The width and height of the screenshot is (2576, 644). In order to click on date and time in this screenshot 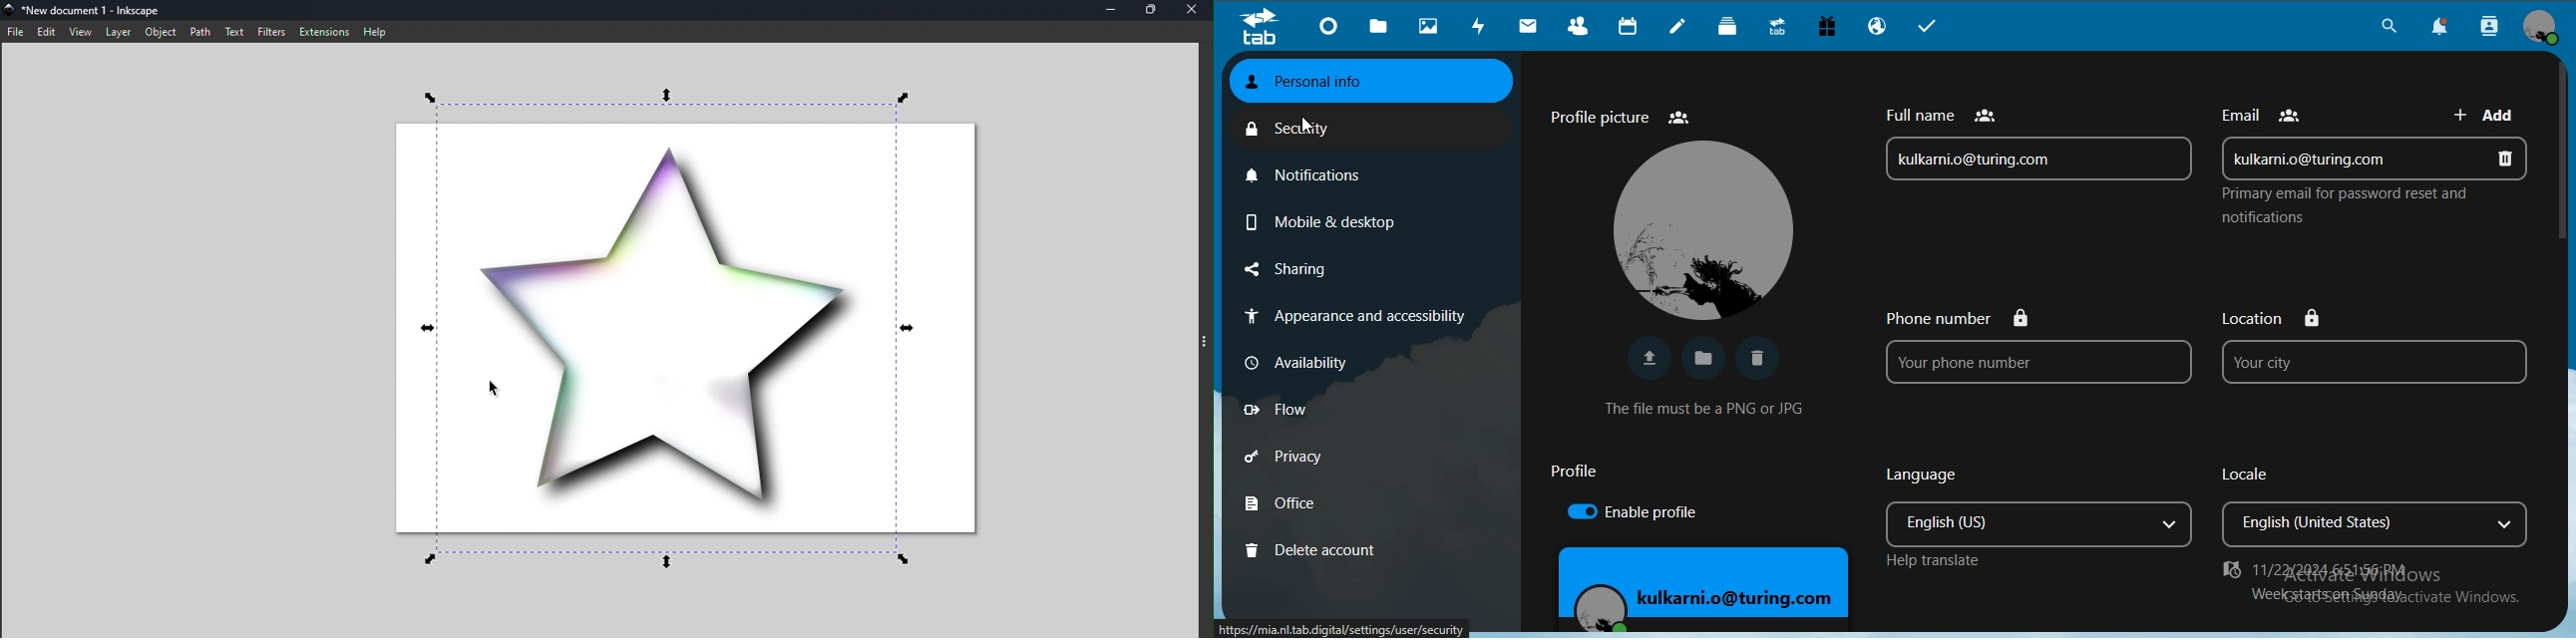, I will do `click(2333, 571)`.